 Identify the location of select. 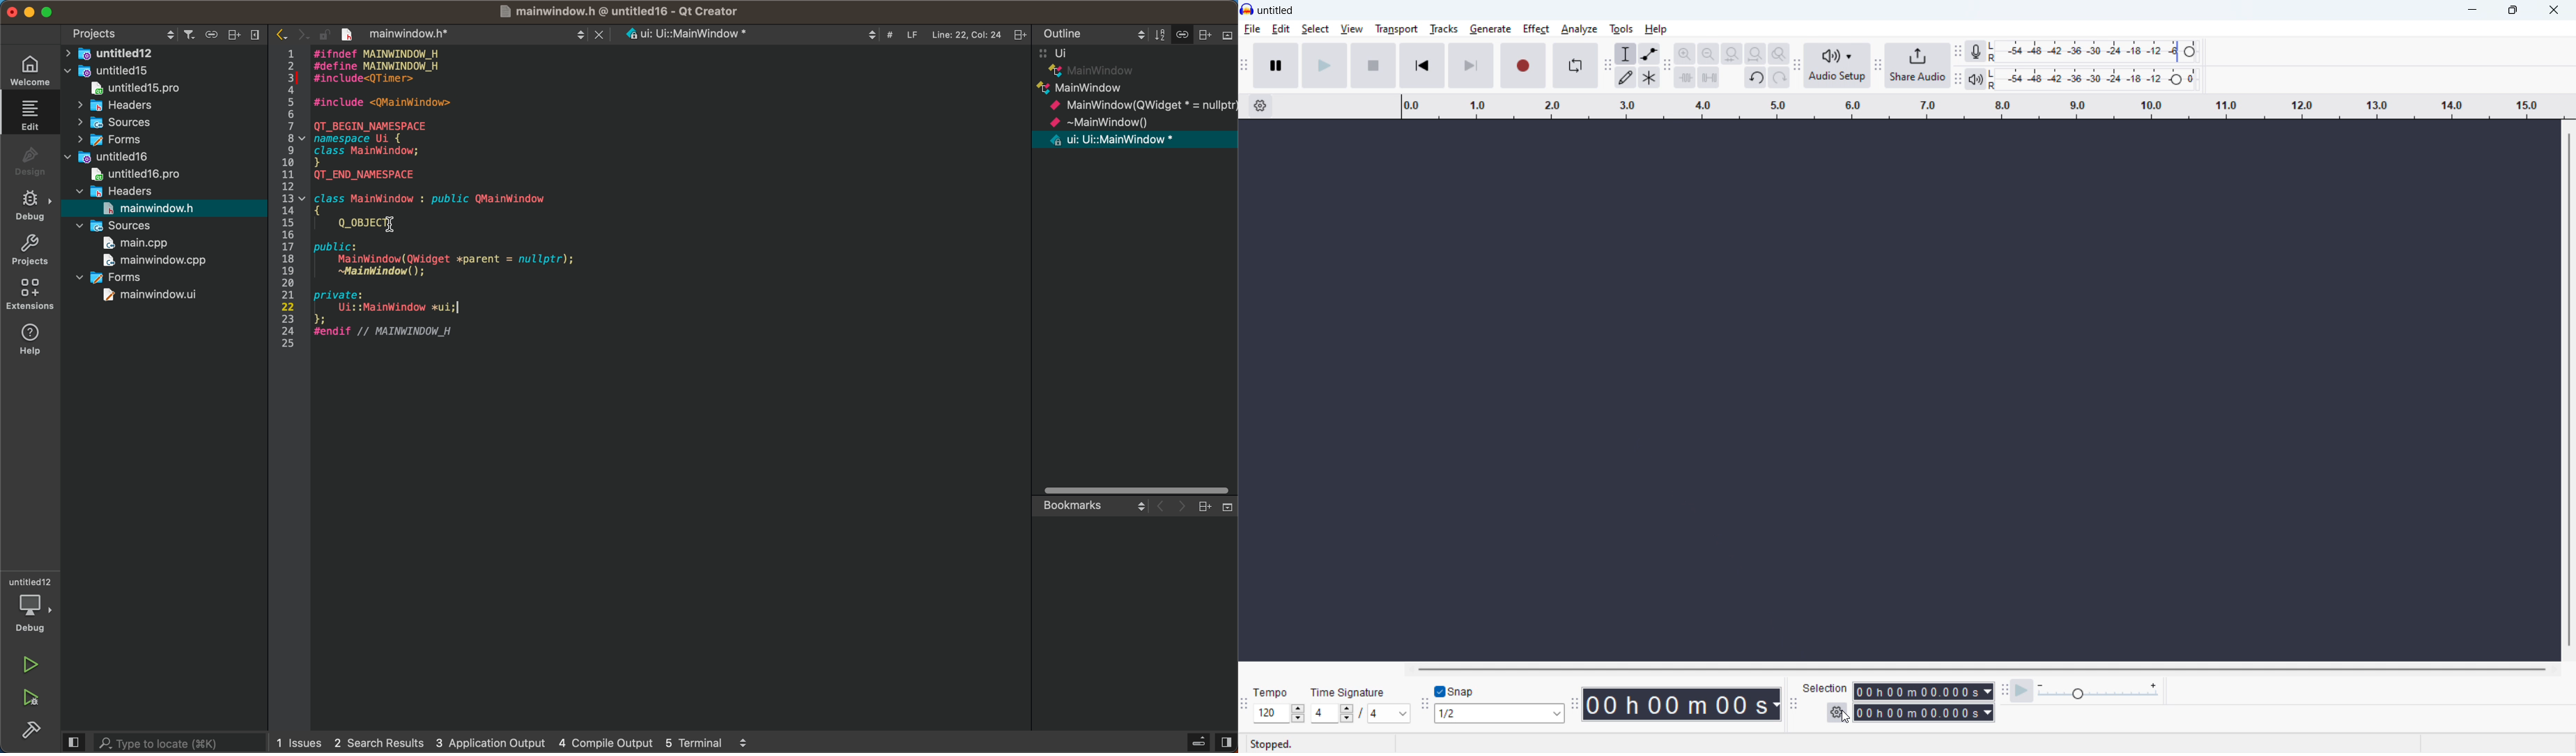
(1316, 29).